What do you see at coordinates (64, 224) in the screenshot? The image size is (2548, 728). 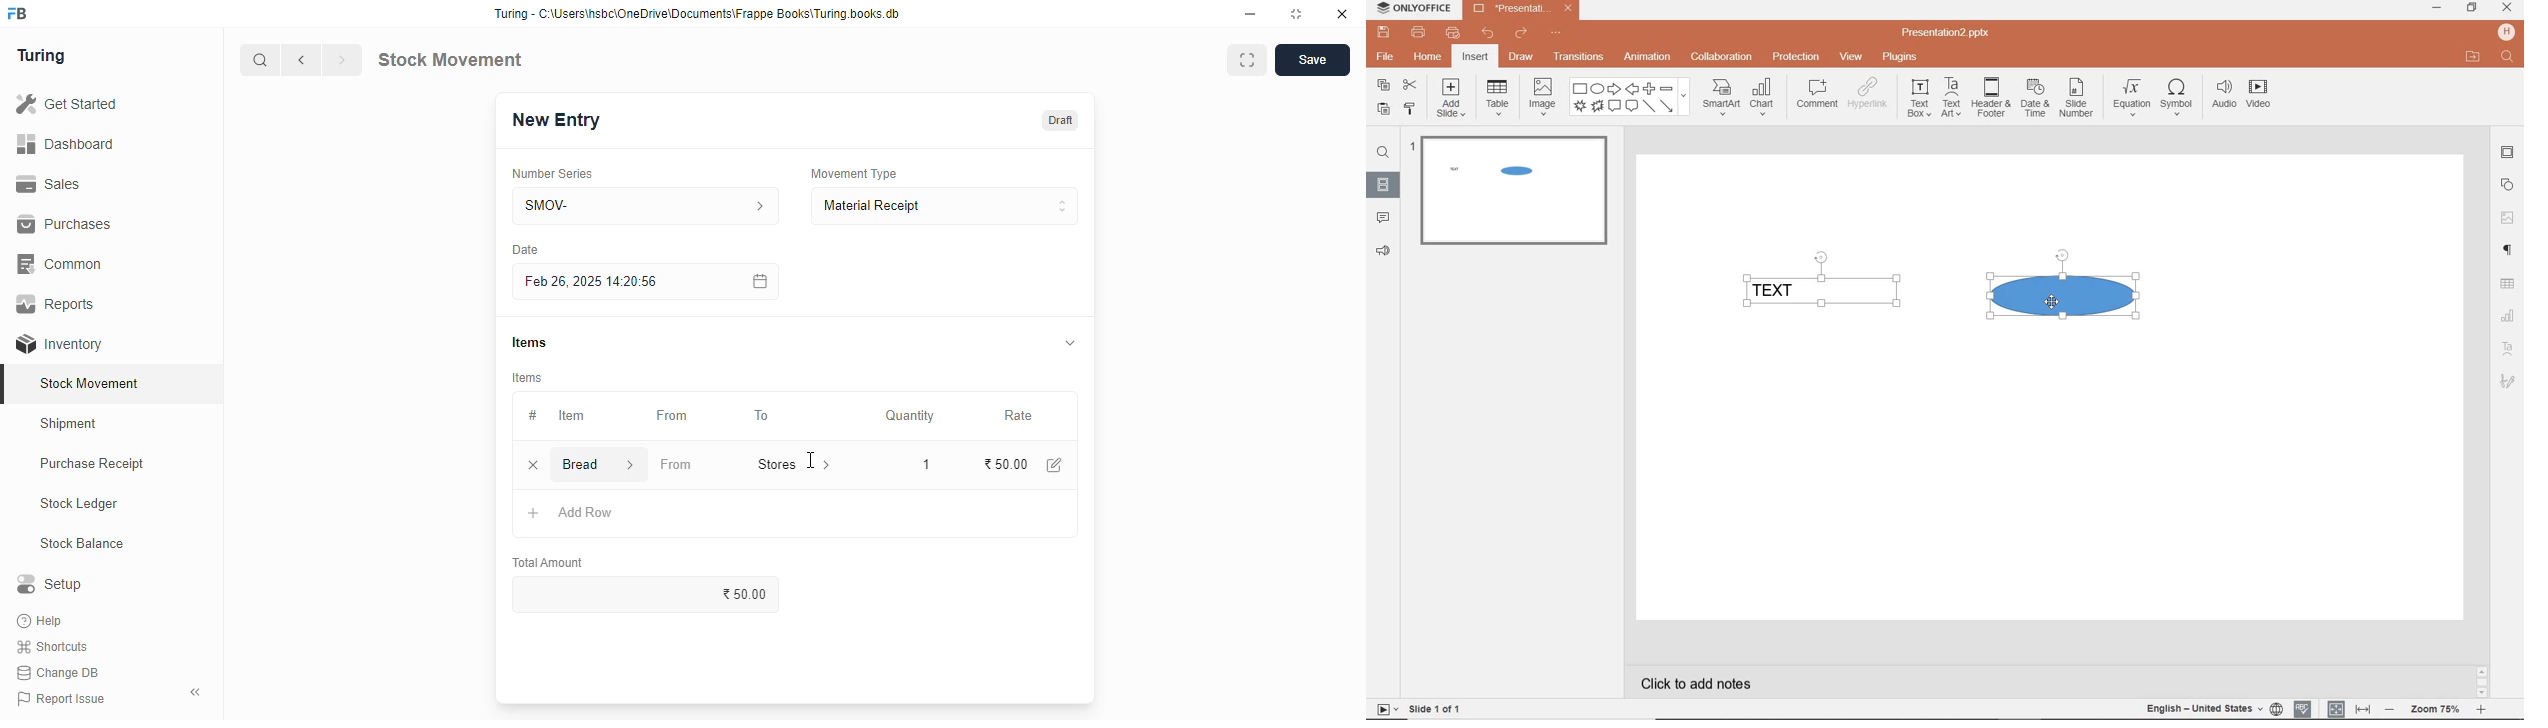 I see `purchases` at bounding box center [64, 224].